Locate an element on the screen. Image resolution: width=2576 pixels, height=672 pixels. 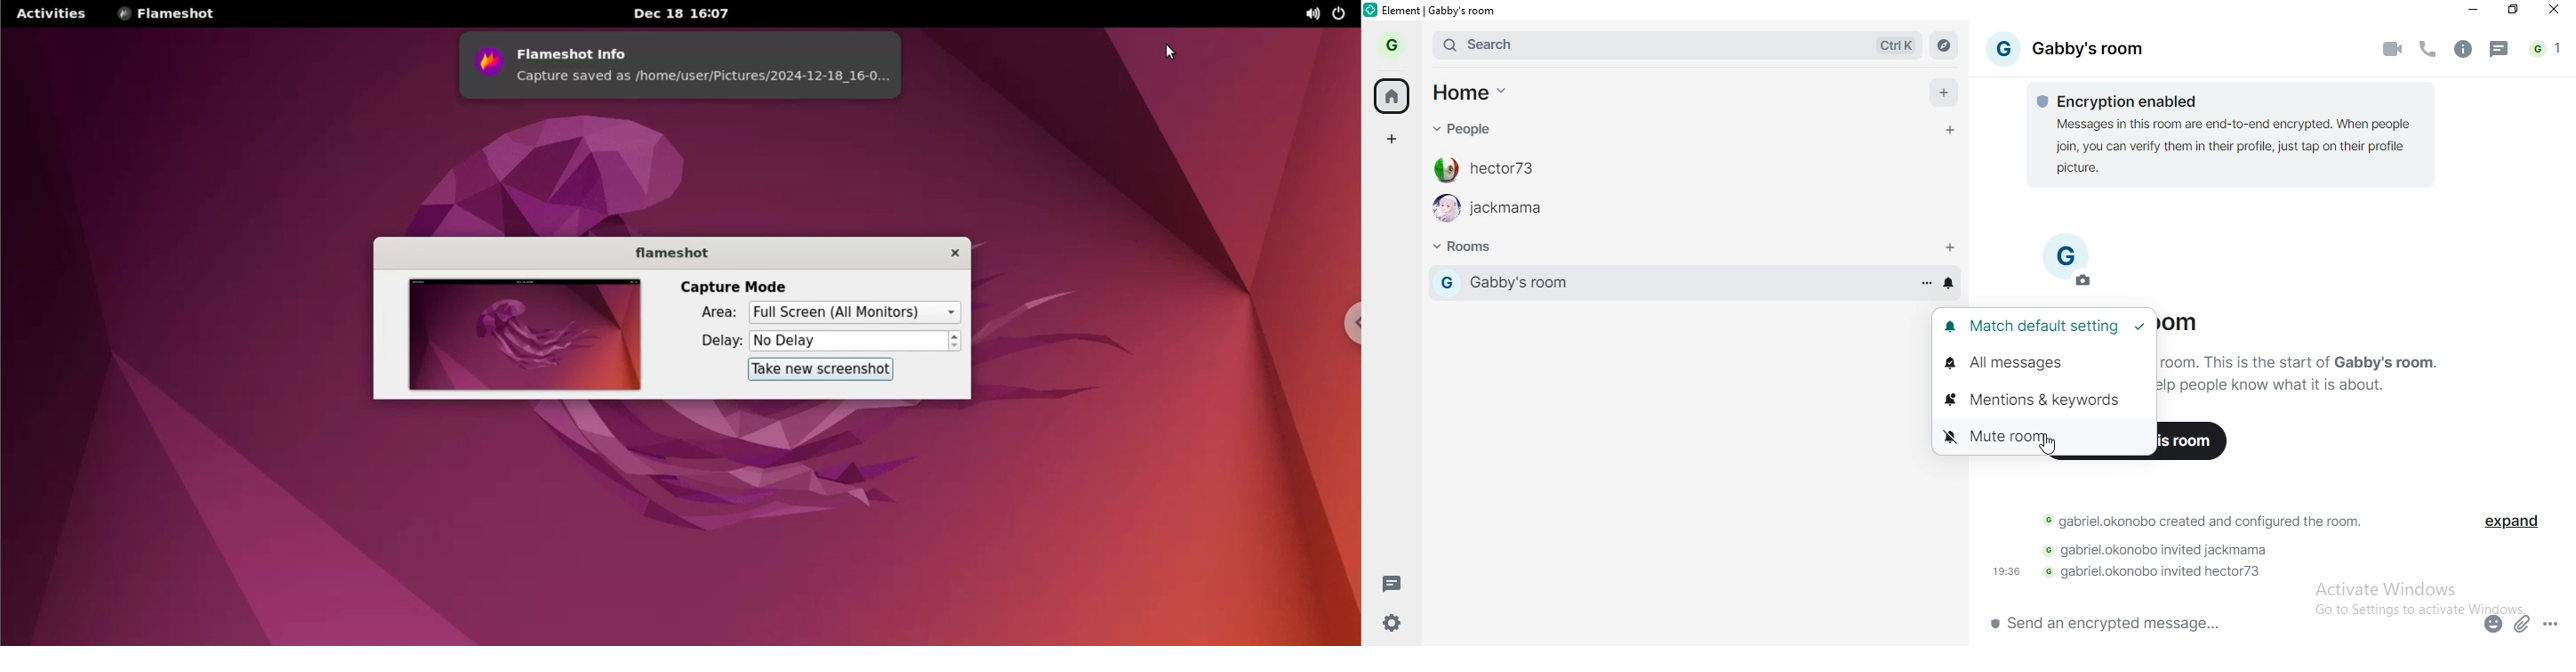
gabby's room is located at coordinates (1673, 287).